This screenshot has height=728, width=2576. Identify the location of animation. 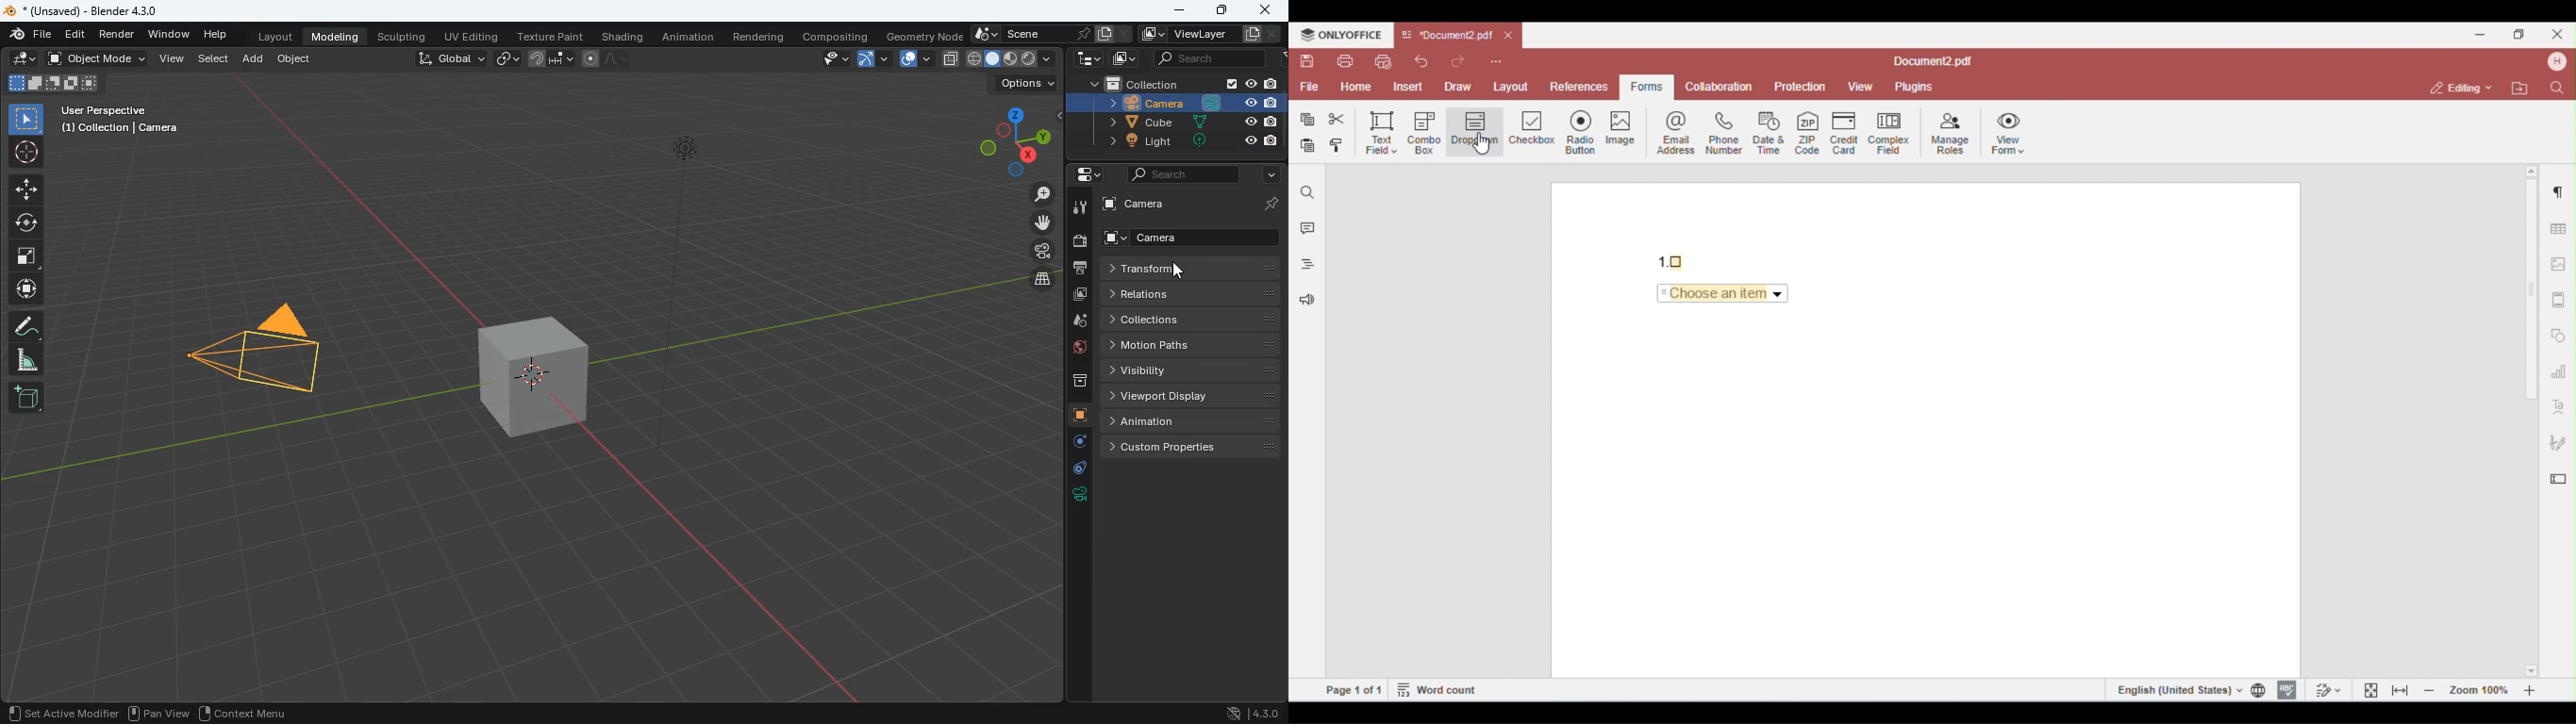
(1191, 421).